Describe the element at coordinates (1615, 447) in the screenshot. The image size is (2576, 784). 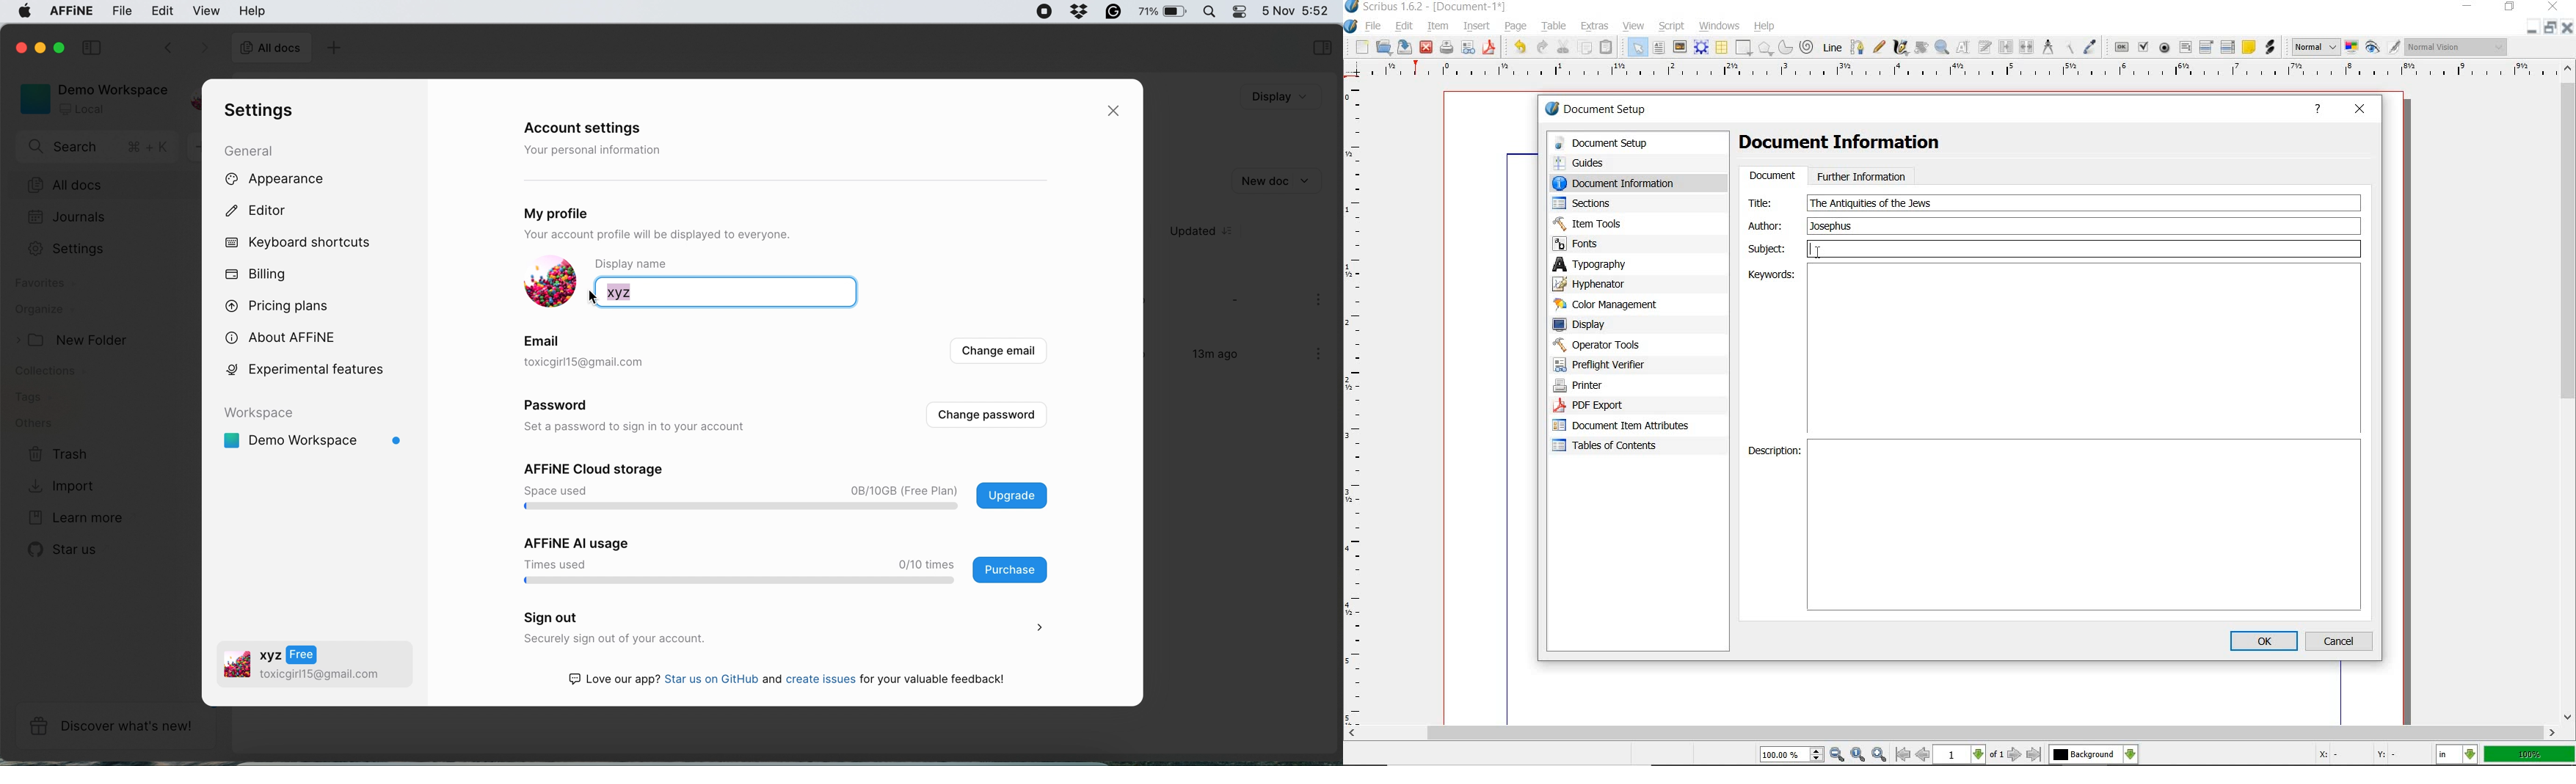
I see `tables of contents` at that location.